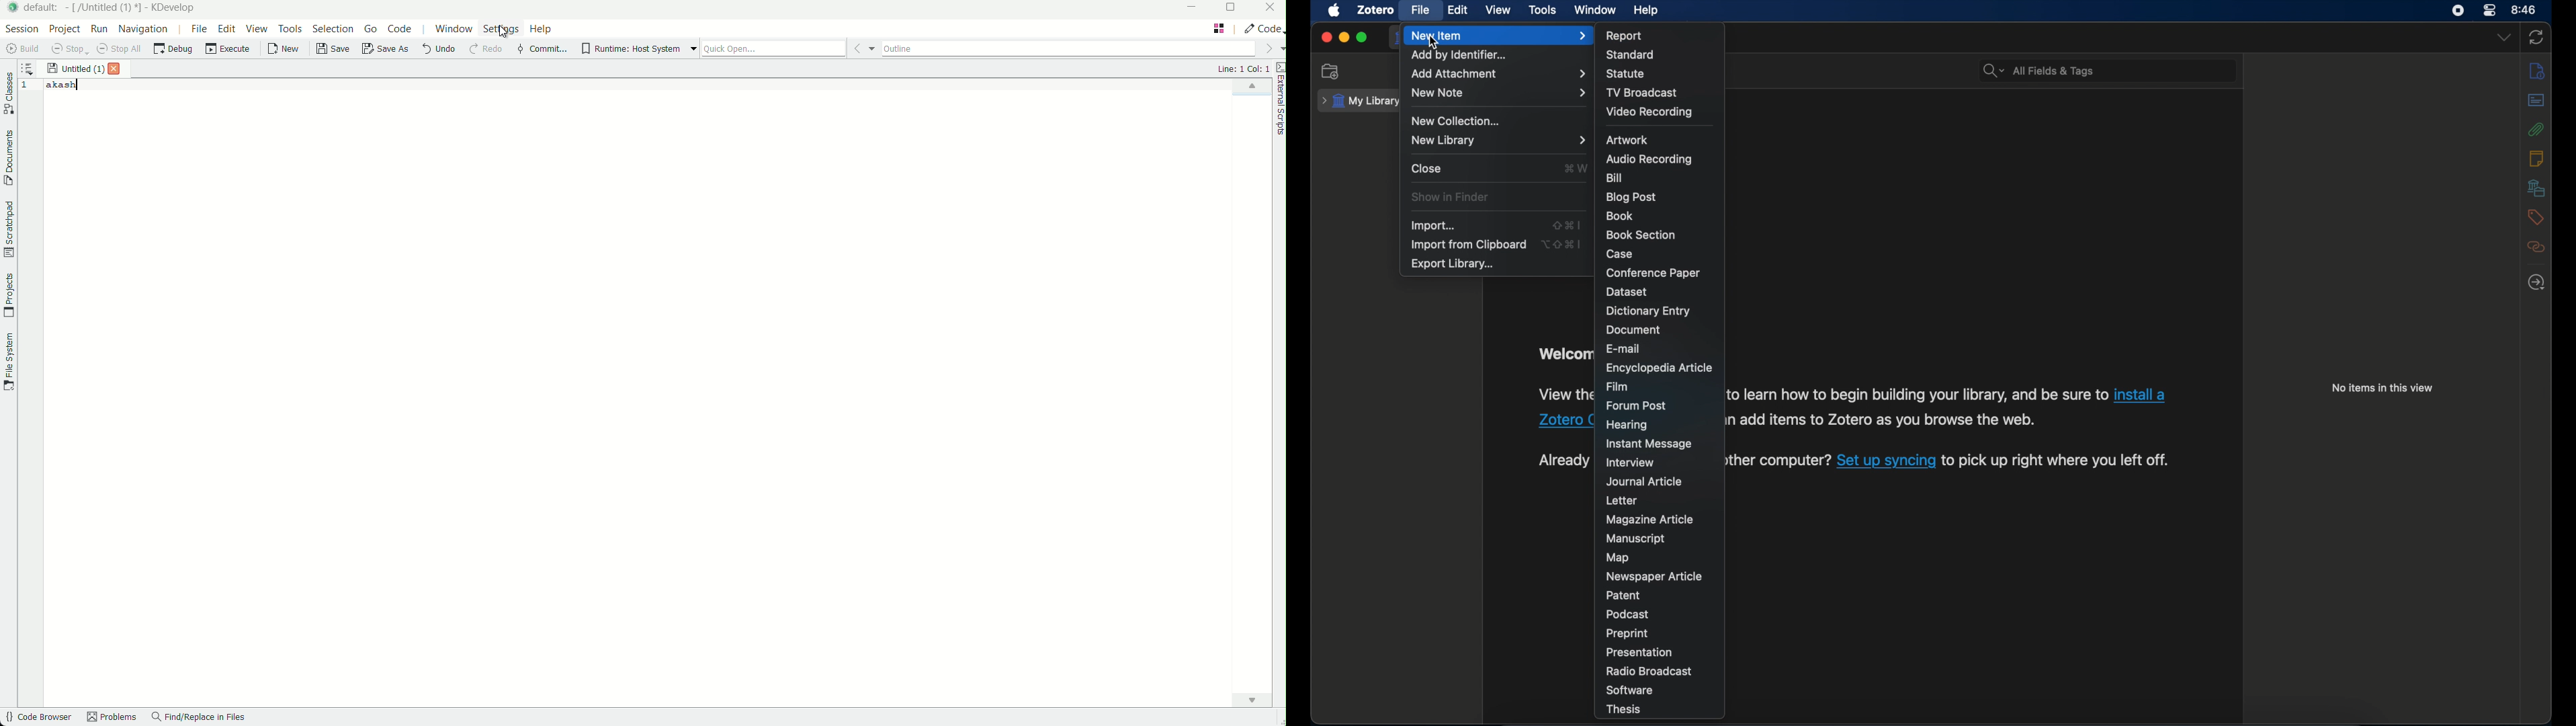 The height and width of the screenshot is (728, 2576). Describe the element at coordinates (1595, 9) in the screenshot. I see `window` at that location.